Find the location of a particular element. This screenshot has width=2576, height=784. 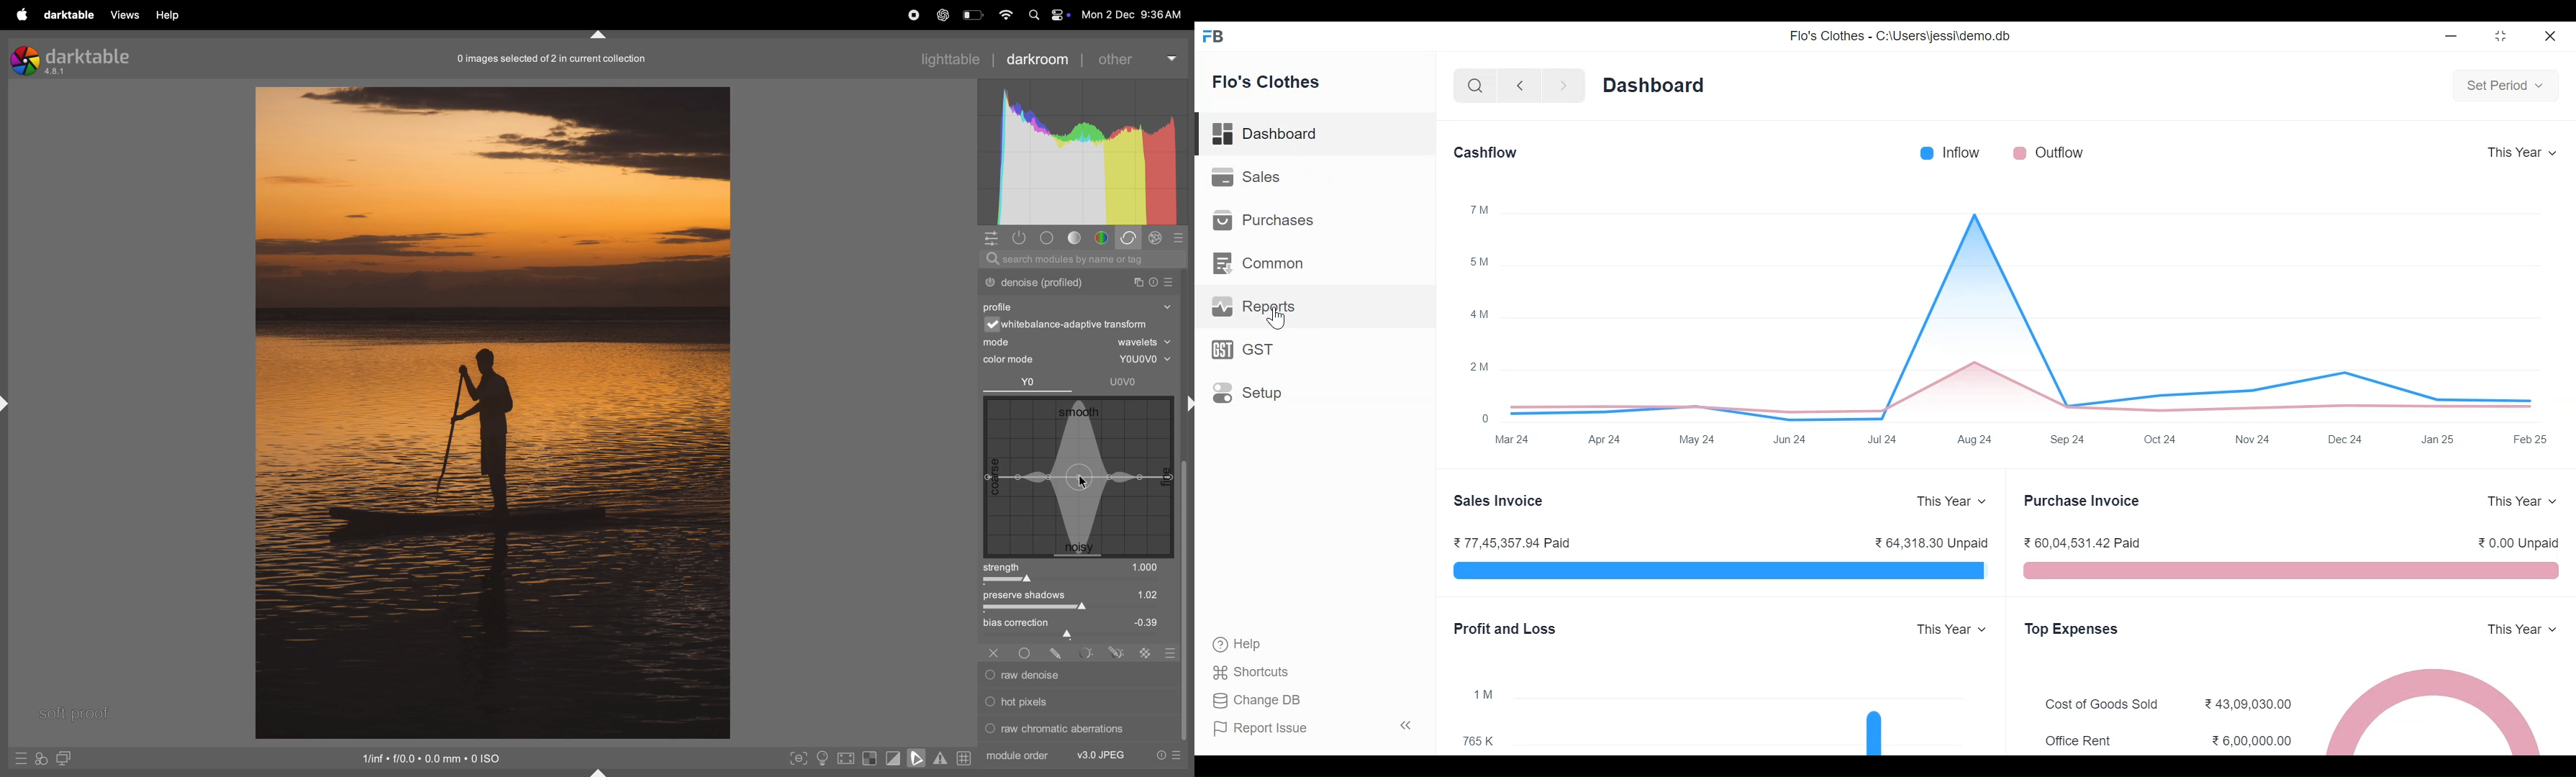

Cashflow is located at coordinates (1487, 152).